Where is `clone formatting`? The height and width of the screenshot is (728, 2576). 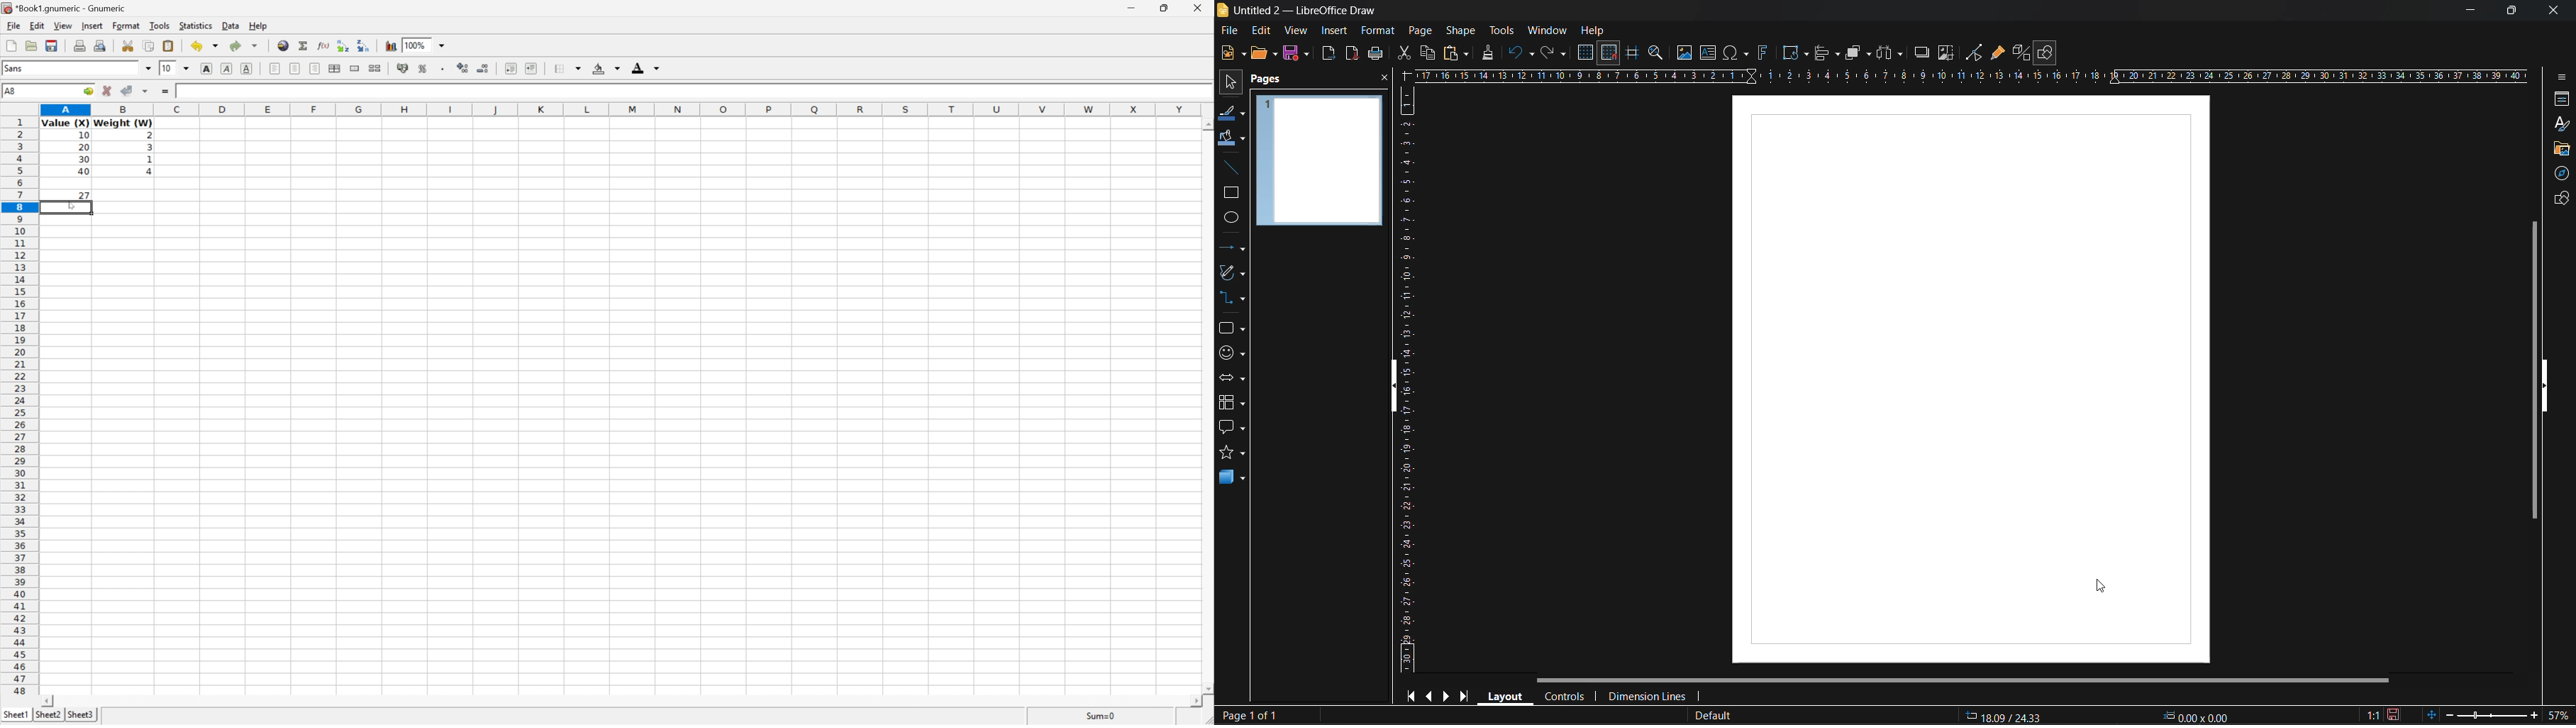
clone formatting is located at coordinates (1492, 54).